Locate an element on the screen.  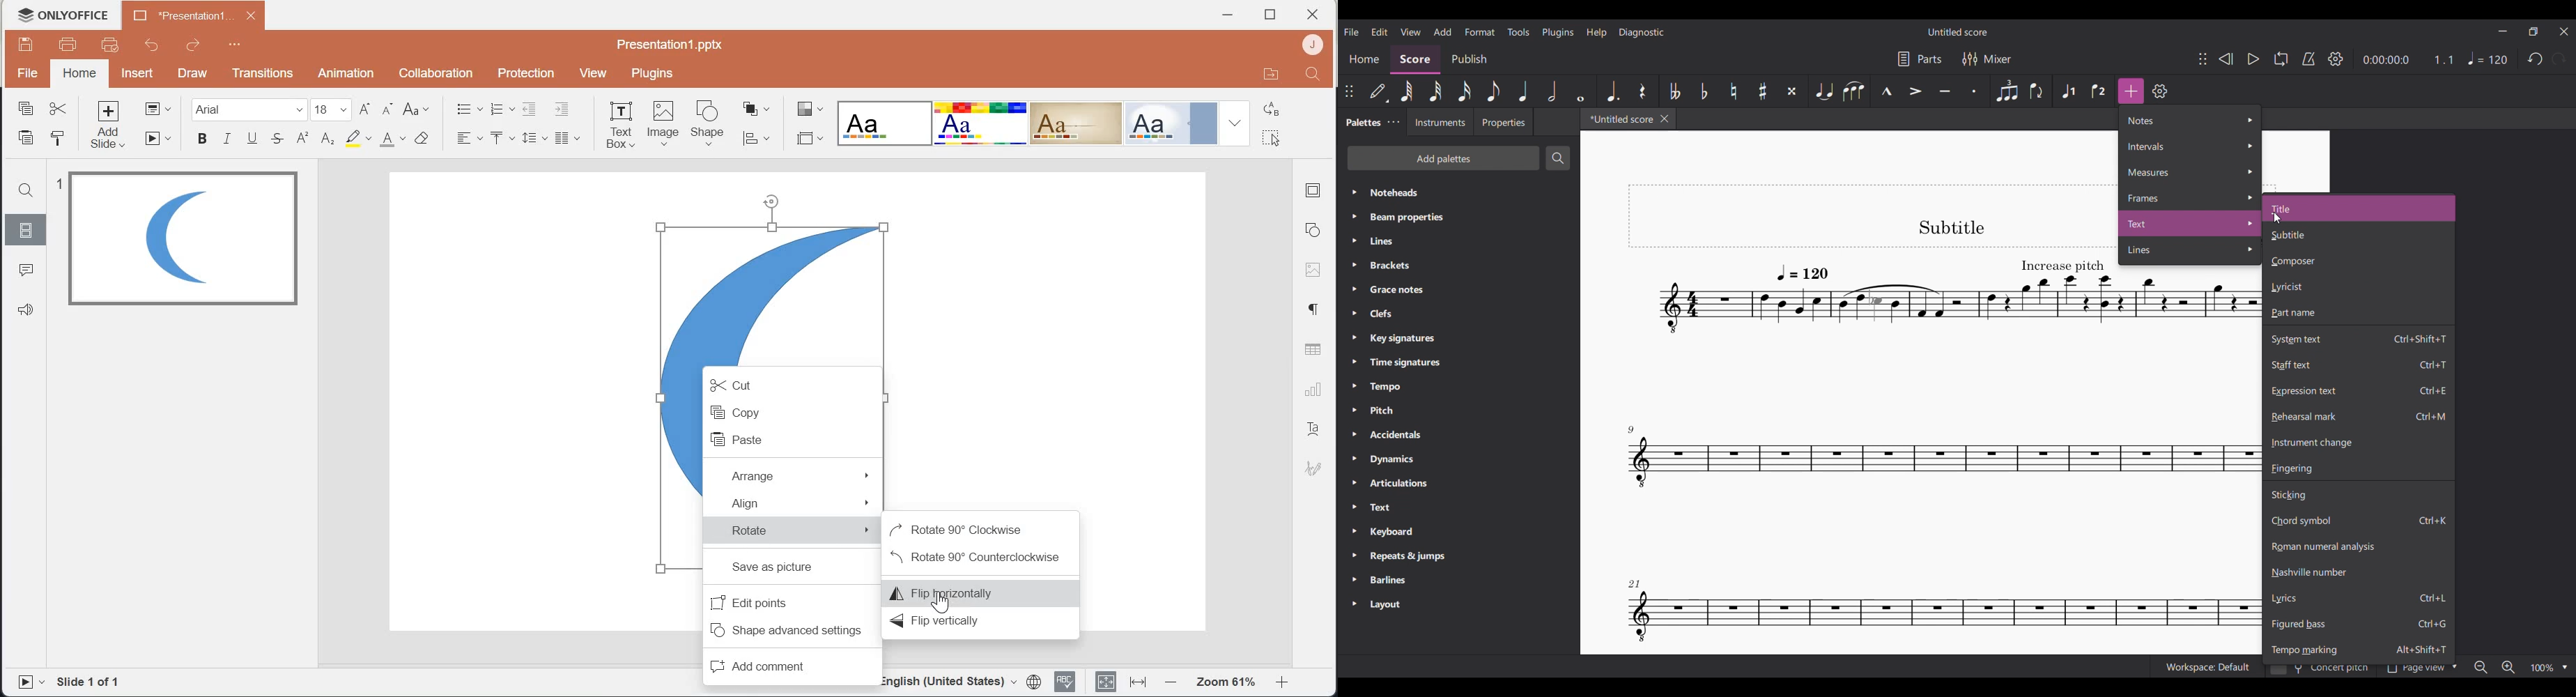
Format menu is located at coordinates (1480, 32).